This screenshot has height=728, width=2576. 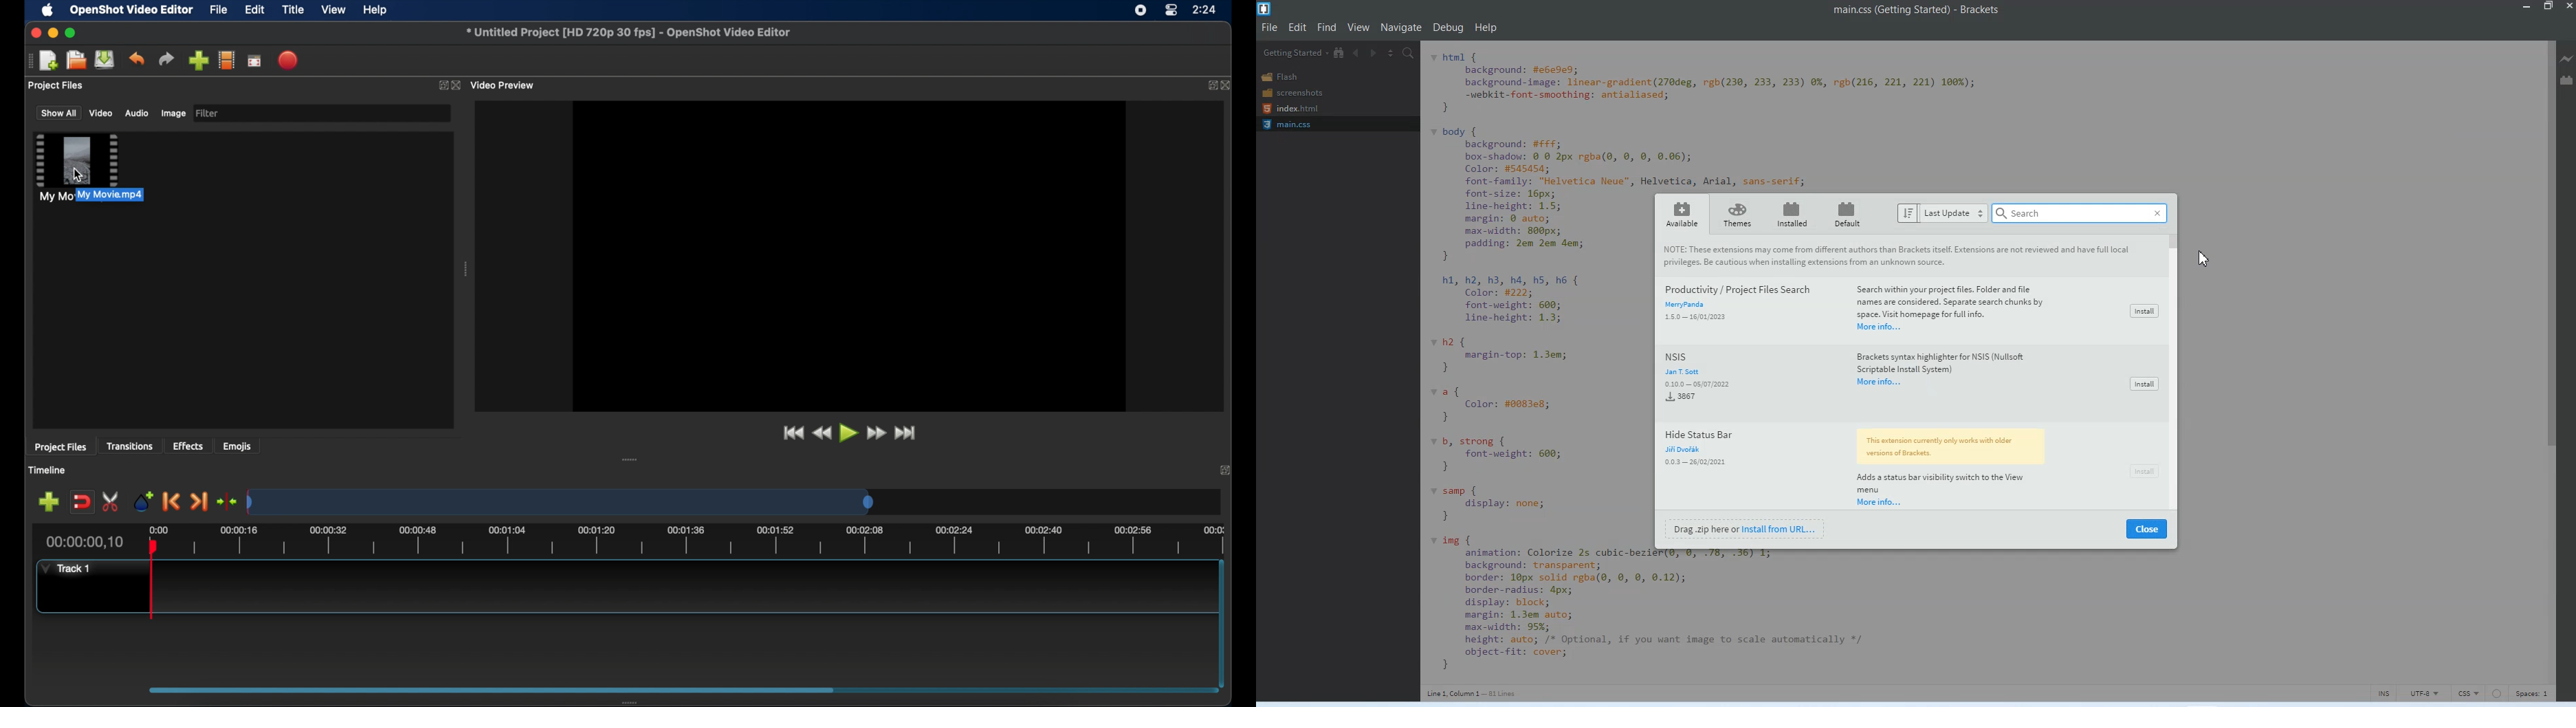 What do you see at coordinates (1689, 609) in the screenshot?
I see `code` at bounding box center [1689, 609].